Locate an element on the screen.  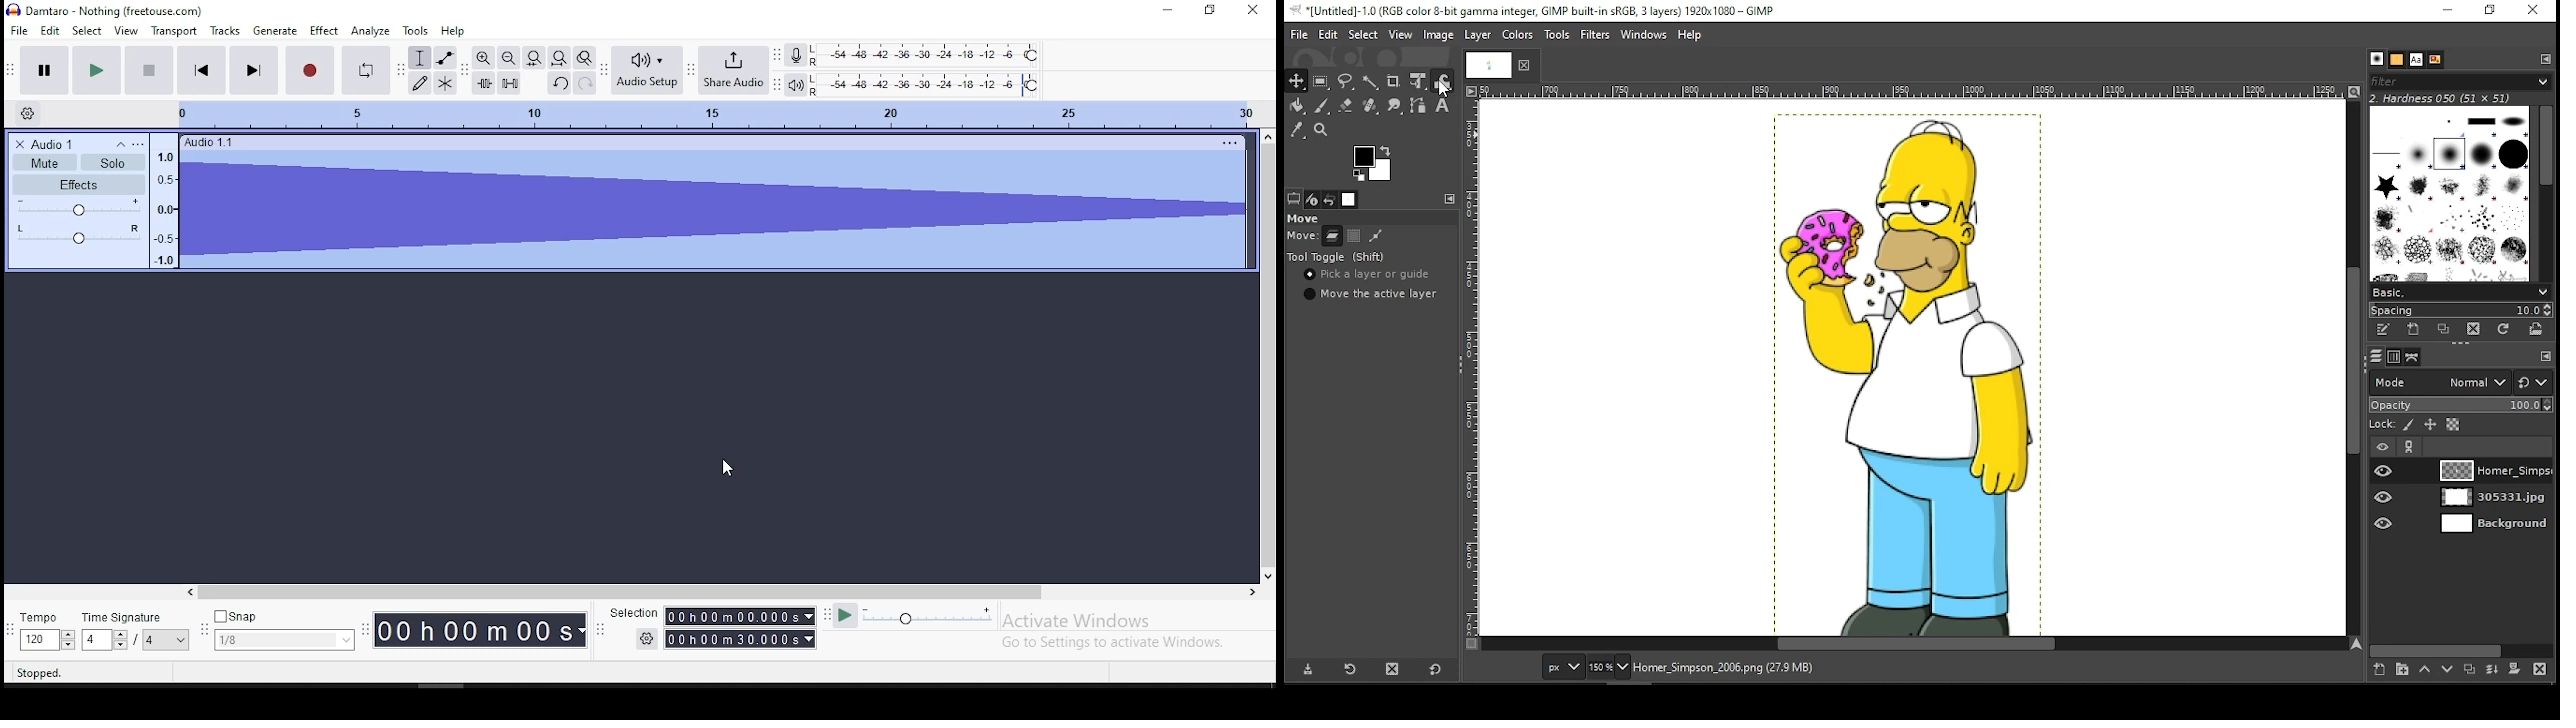
record is located at coordinates (310, 70).